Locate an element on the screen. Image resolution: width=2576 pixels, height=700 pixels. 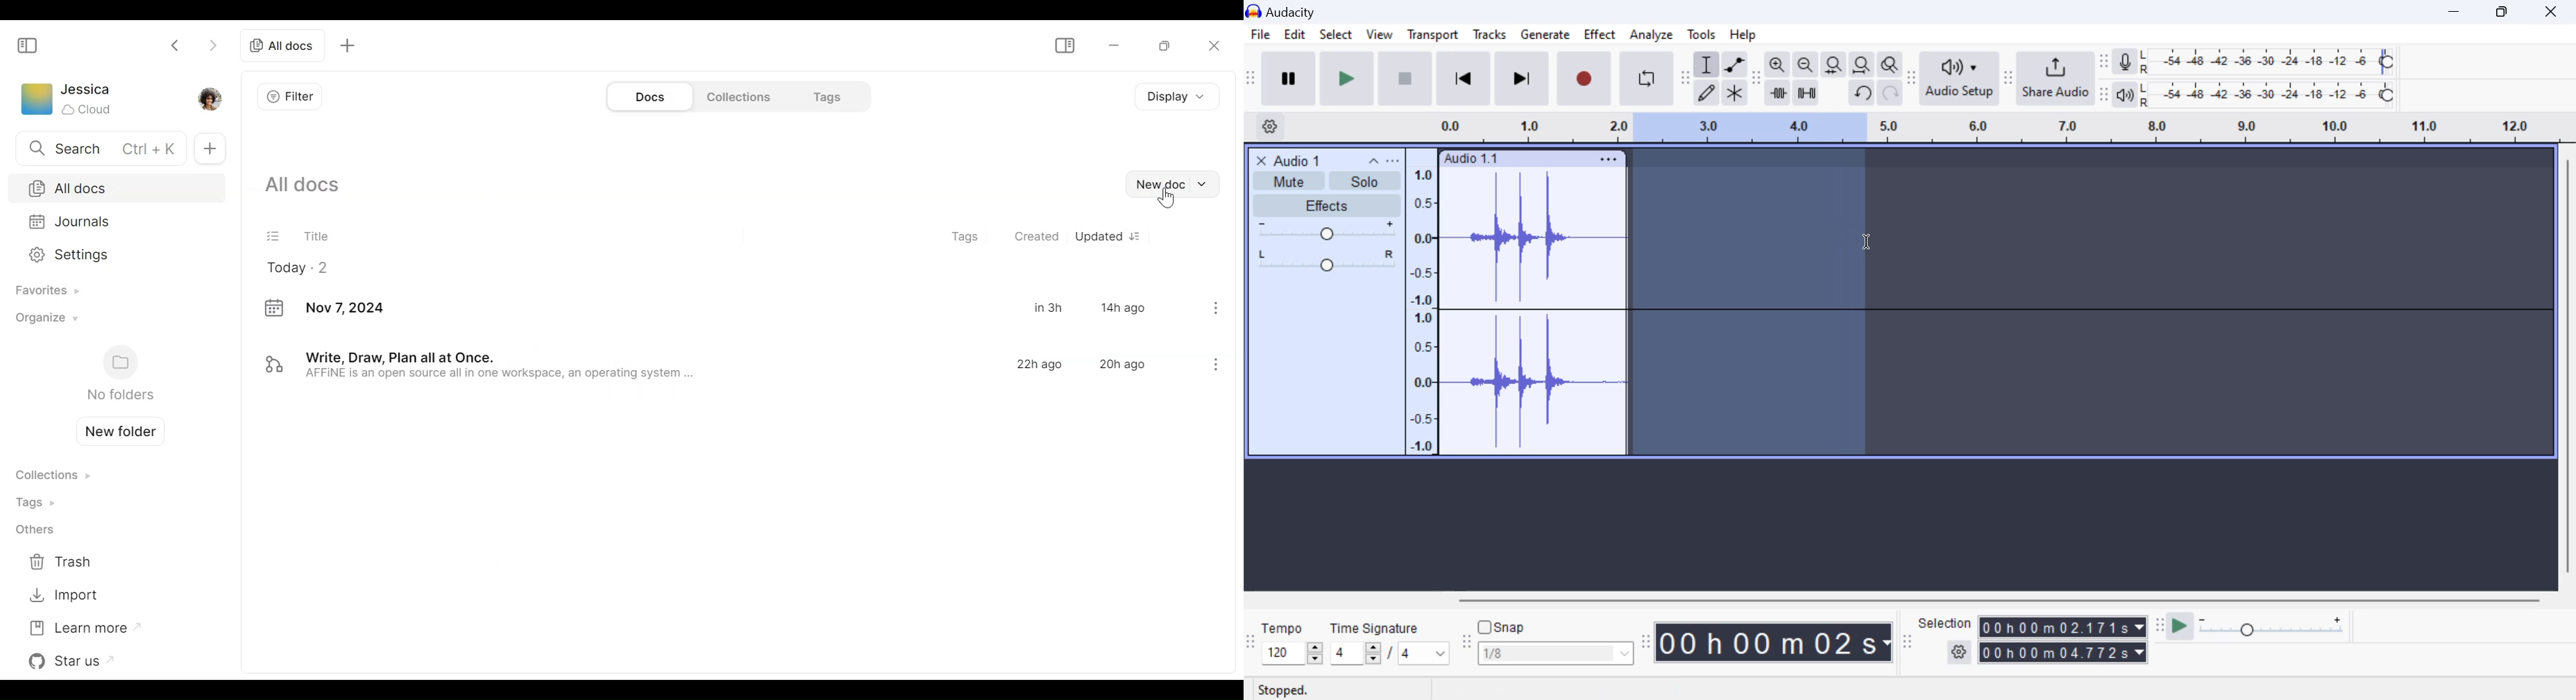
Tempo  is located at coordinates (1283, 627).